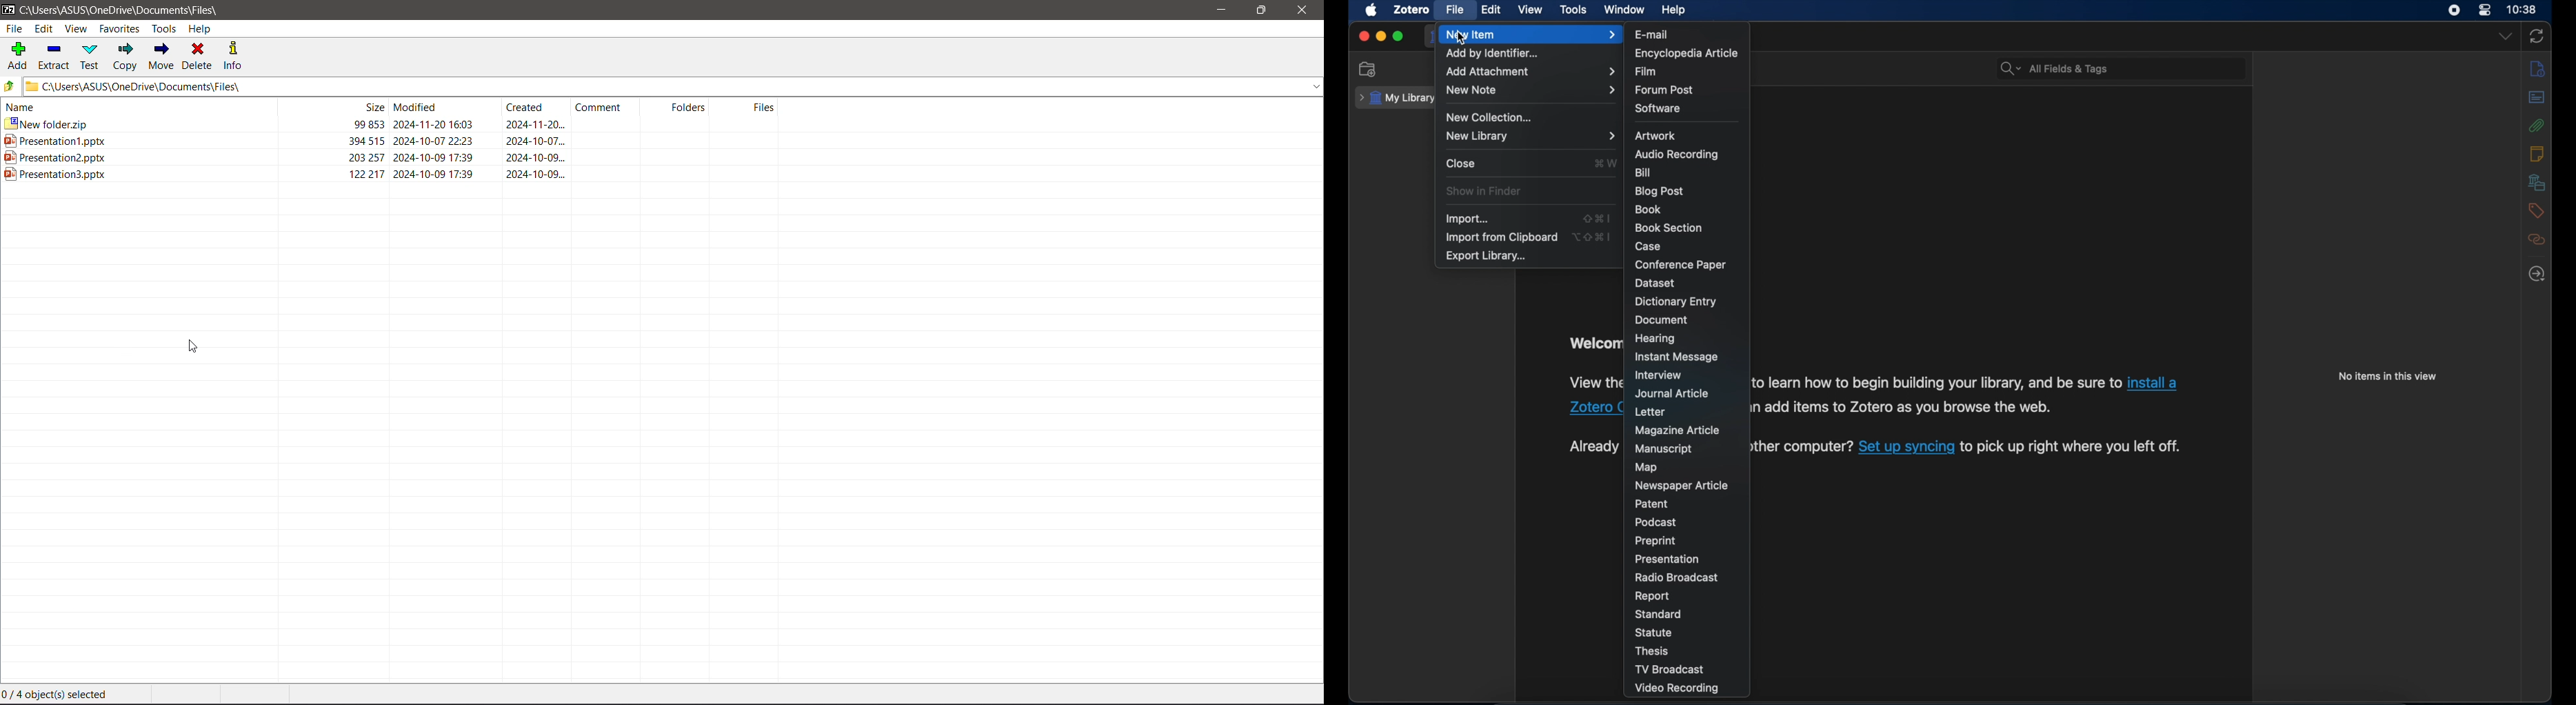 Image resolution: width=2576 pixels, height=728 pixels. Describe the element at coordinates (1598, 218) in the screenshot. I see `shortcut` at that location.